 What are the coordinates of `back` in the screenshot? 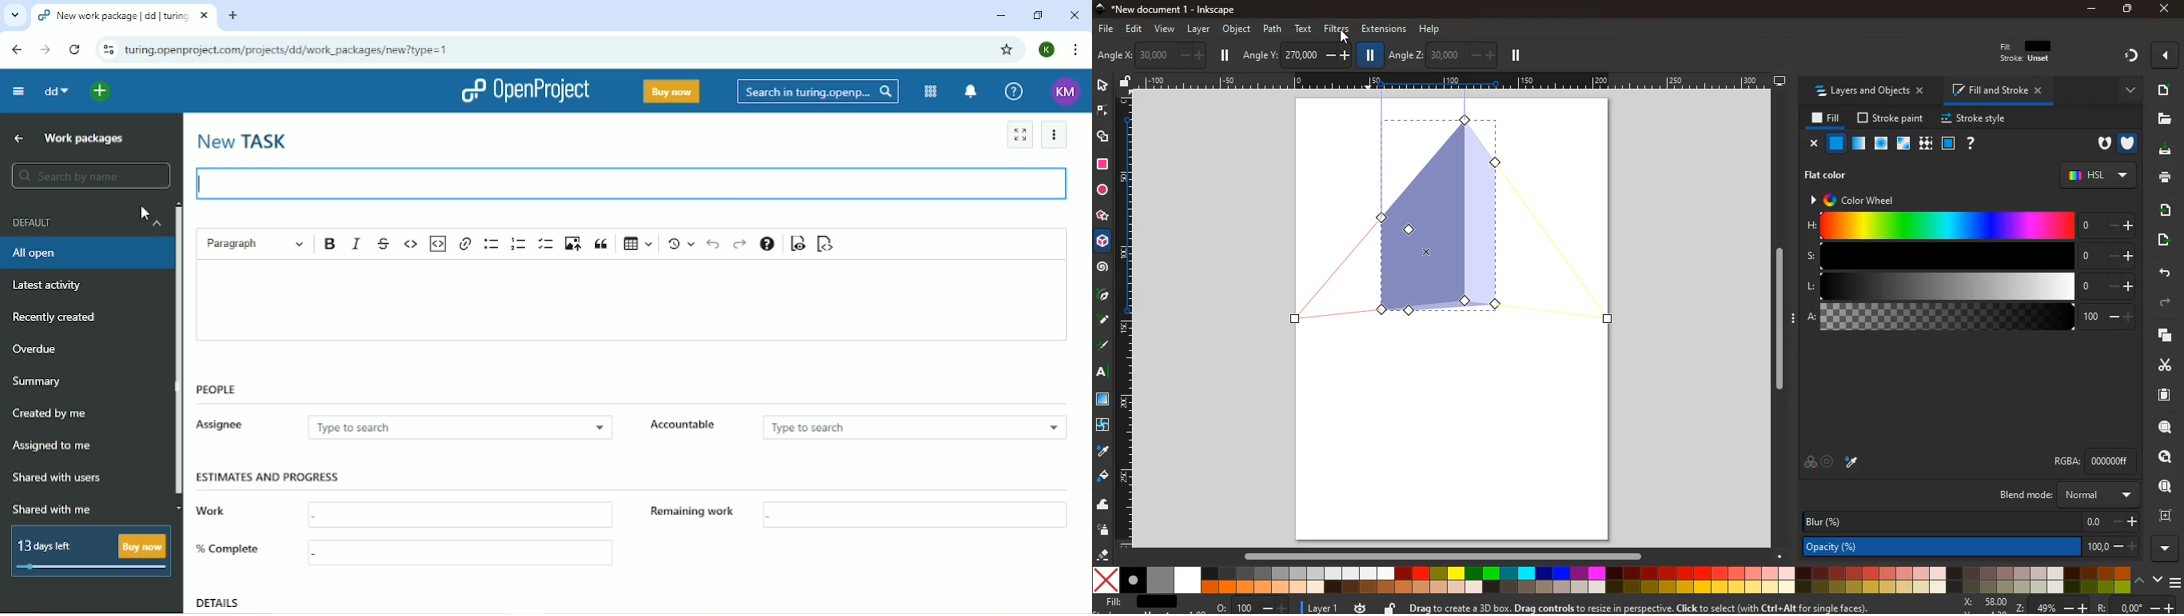 It's located at (2163, 272).